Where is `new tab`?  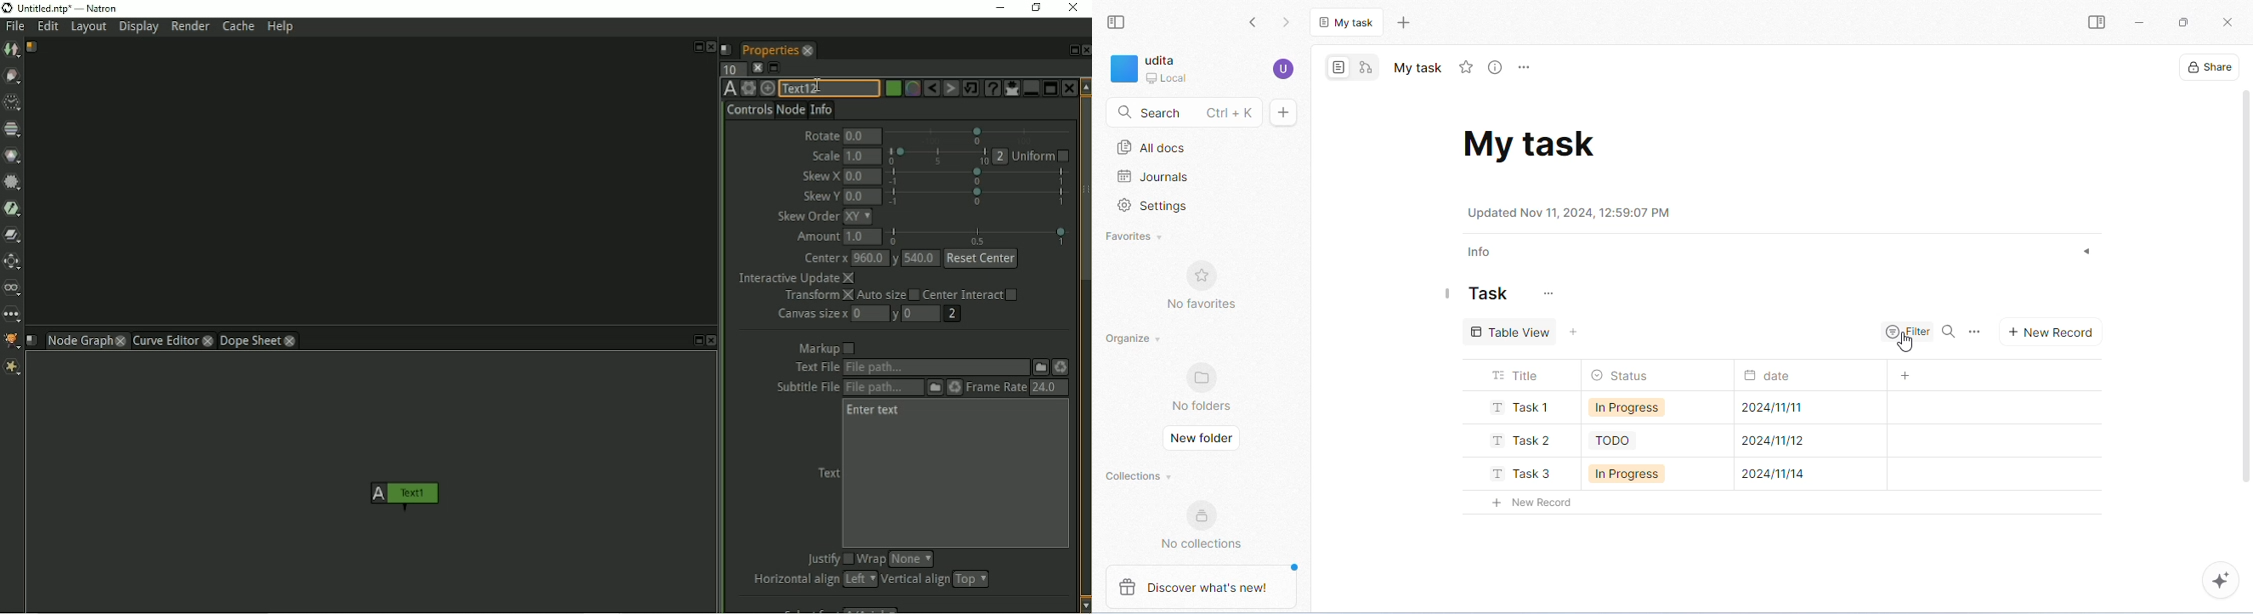 new tab is located at coordinates (1403, 22).